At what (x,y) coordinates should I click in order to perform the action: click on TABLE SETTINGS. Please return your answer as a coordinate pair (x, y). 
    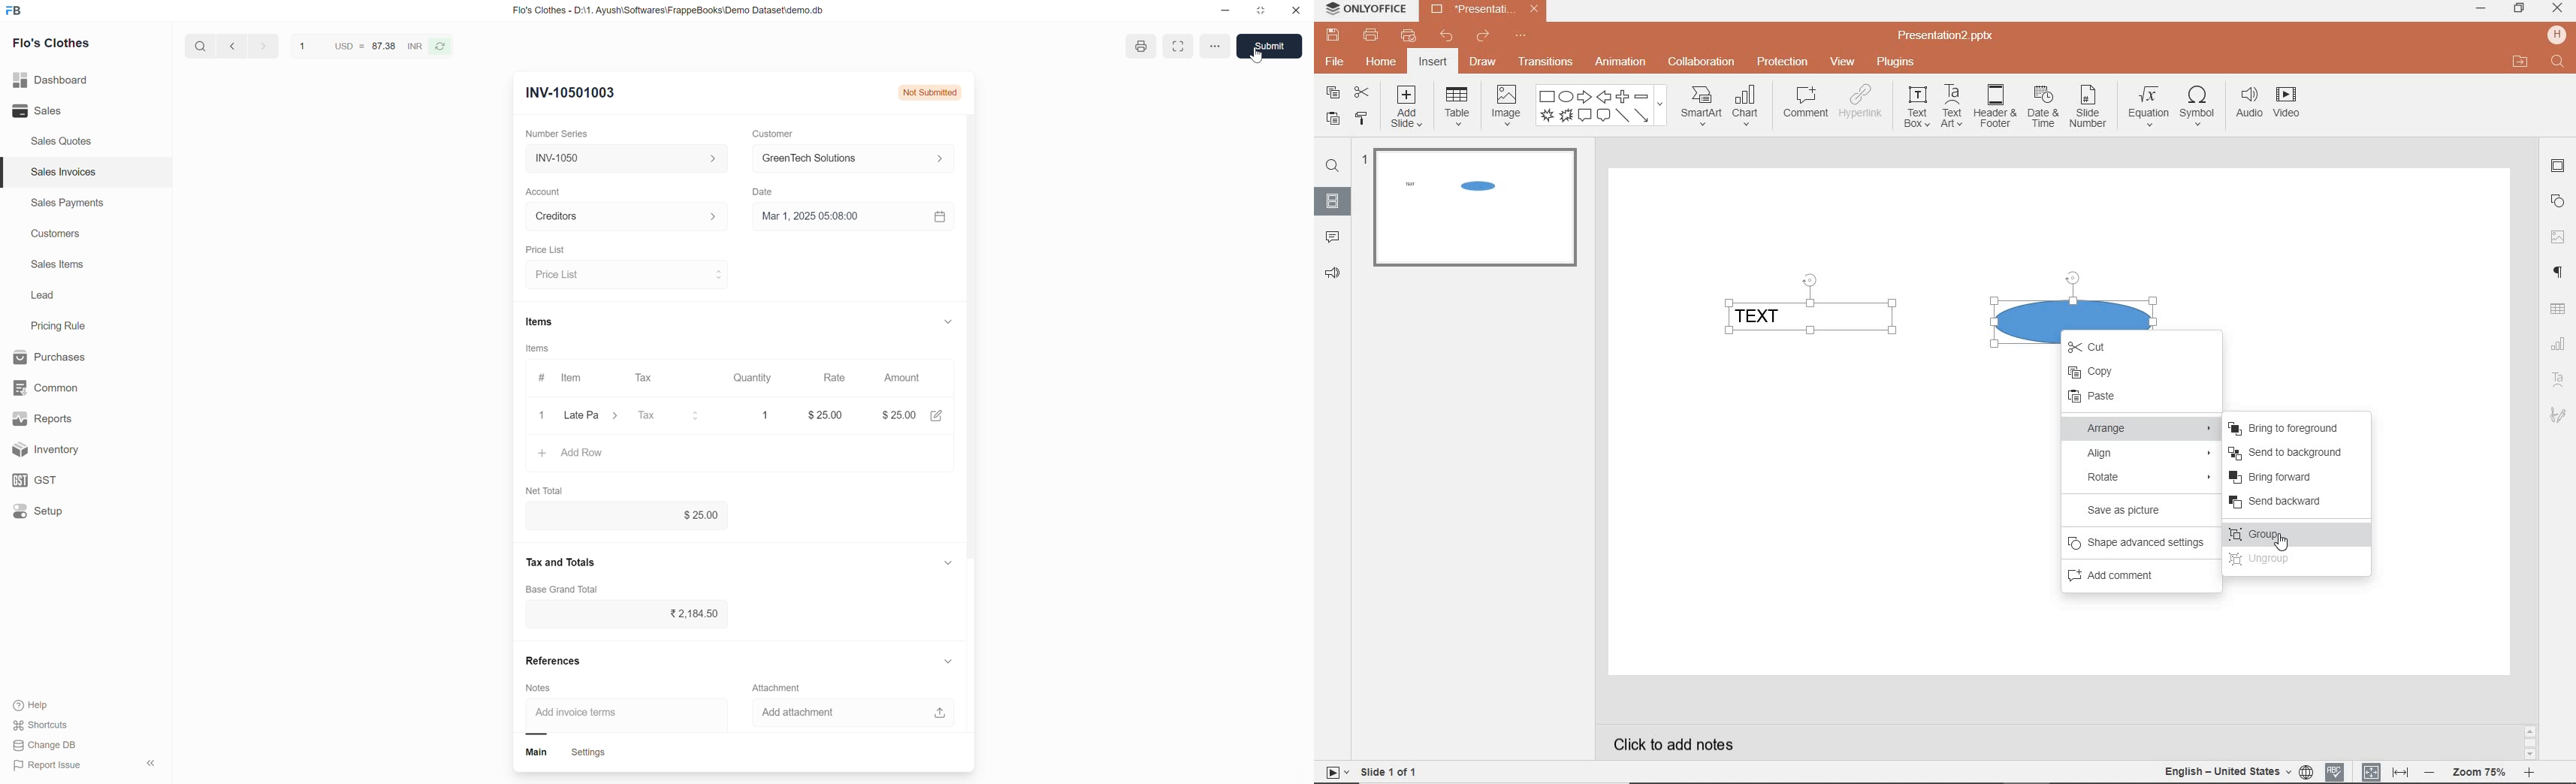
    Looking at the image, I should click on (2558, 309).